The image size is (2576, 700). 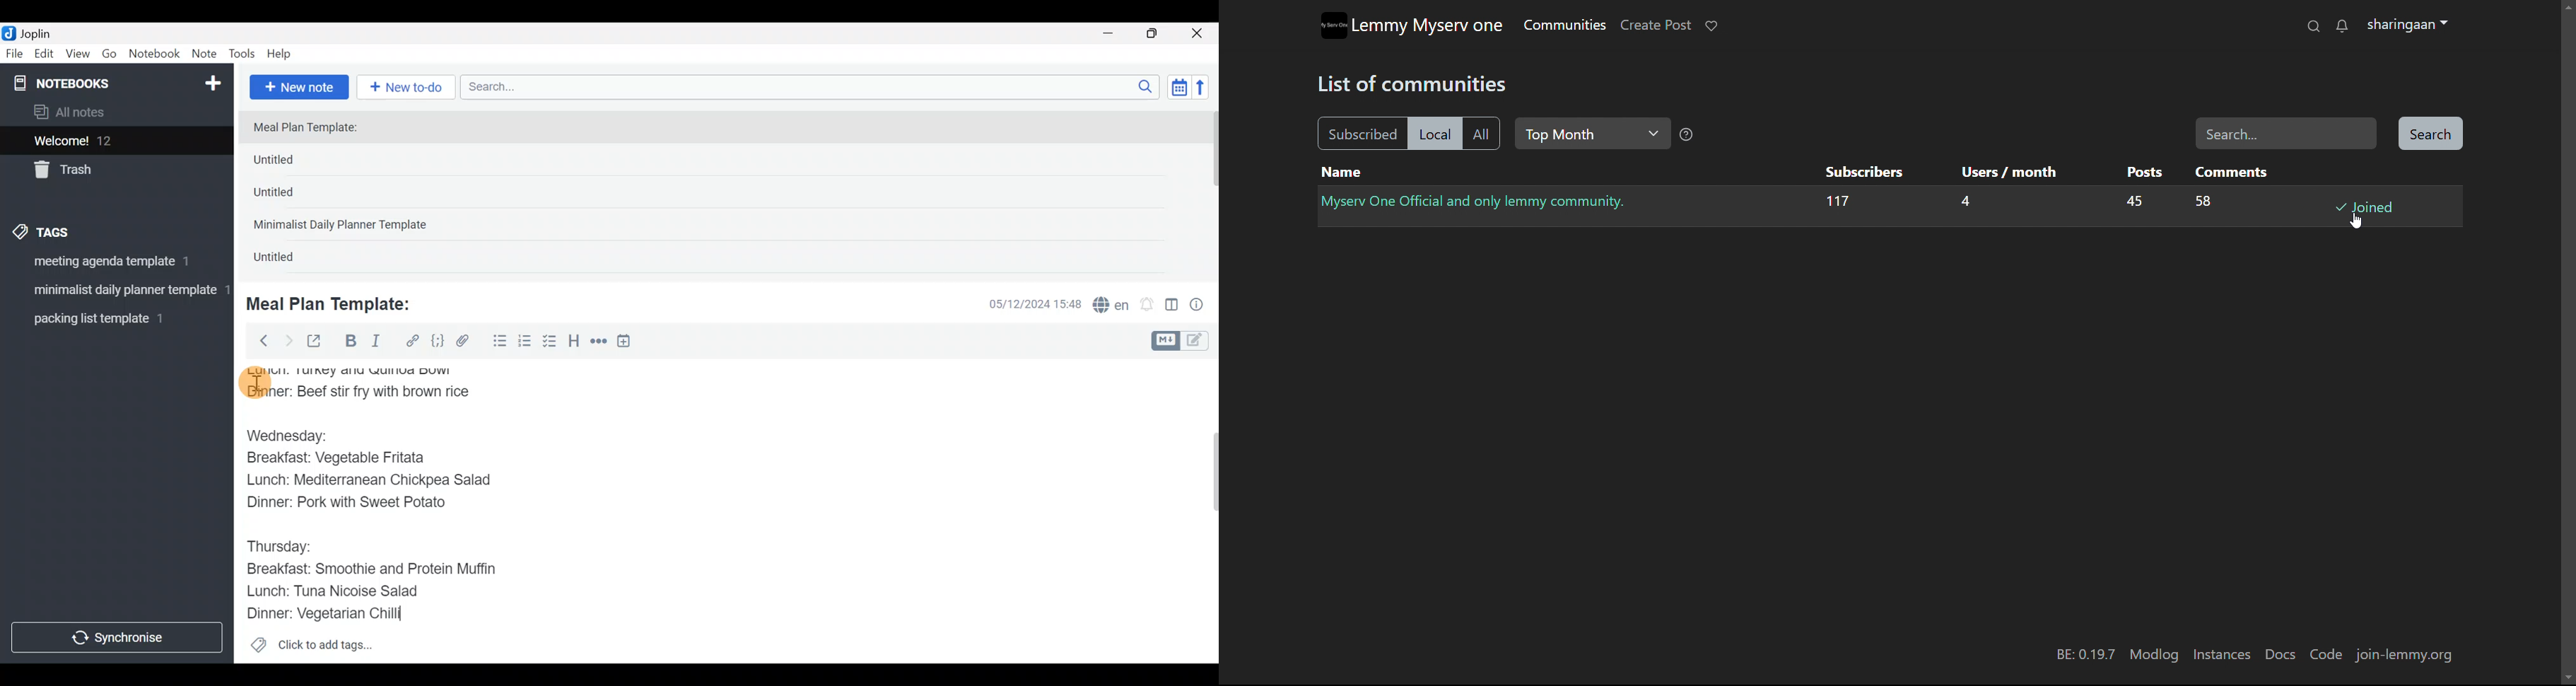 What do you see at coordinates (2084, 656) in the screenshot?
I see `version` at bounding box center [2084, 656].